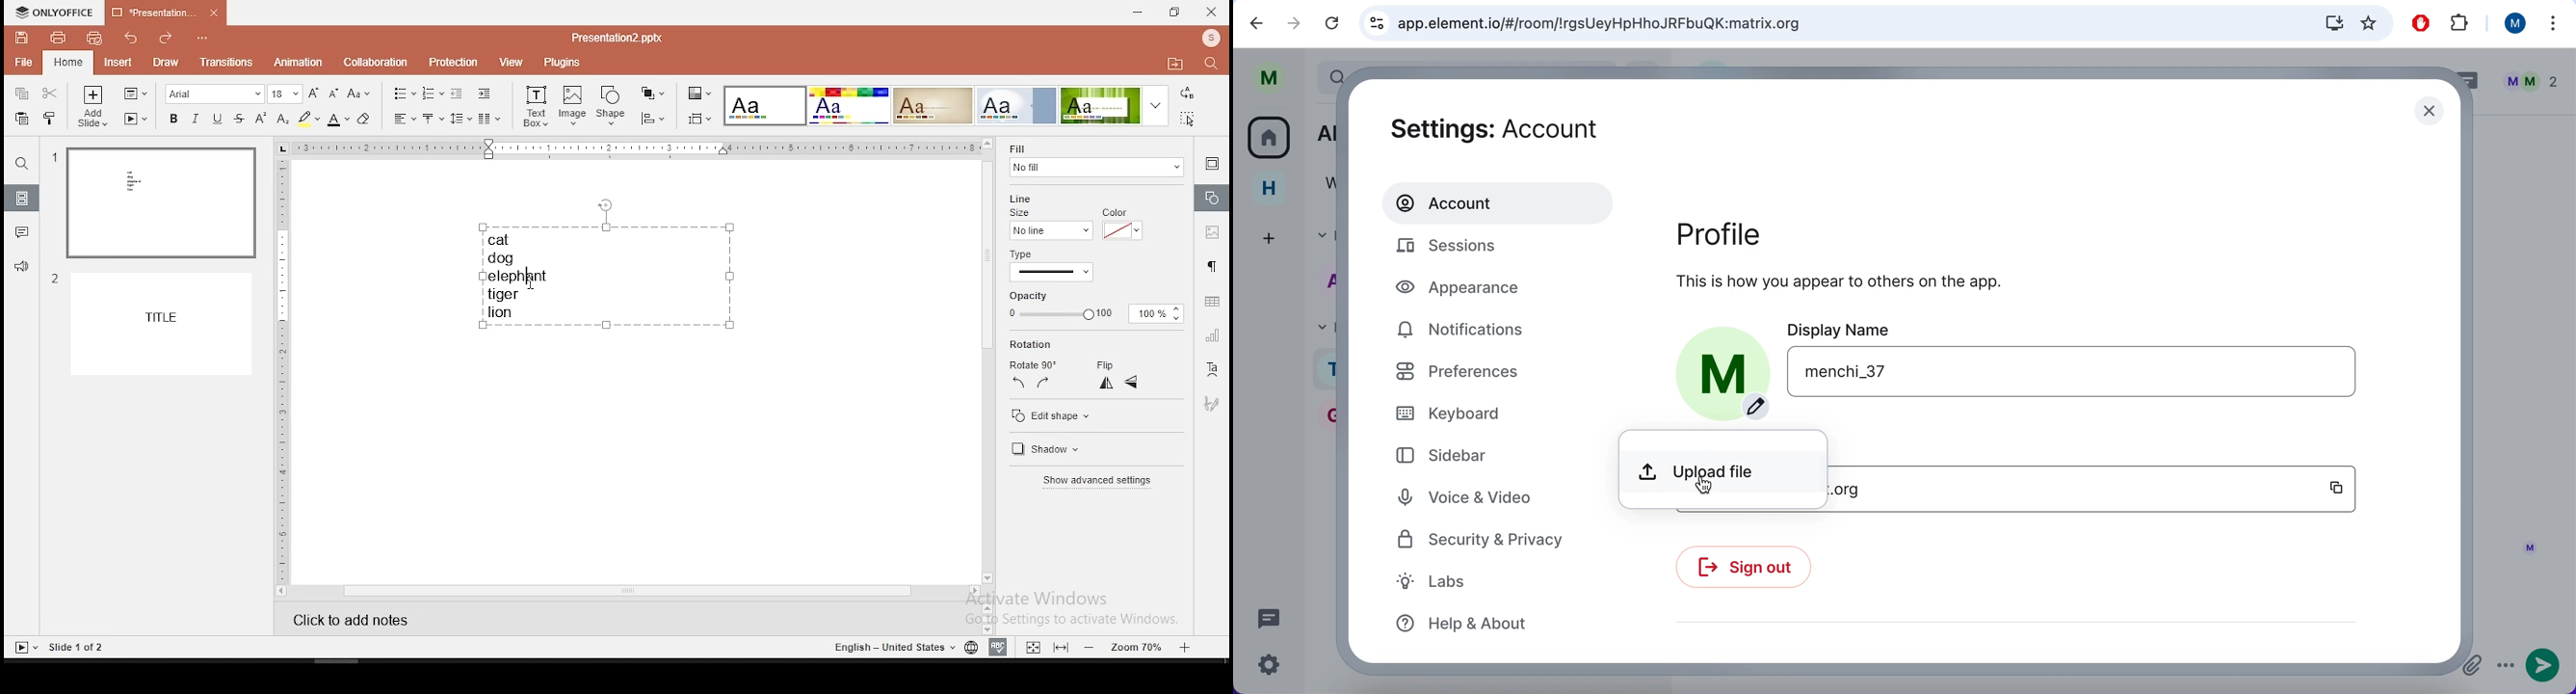 This screenshot has width=2576, height=700. Describe the element at coordinates (1057, 448) in the screenshot. I see `Edit shape` at that location.